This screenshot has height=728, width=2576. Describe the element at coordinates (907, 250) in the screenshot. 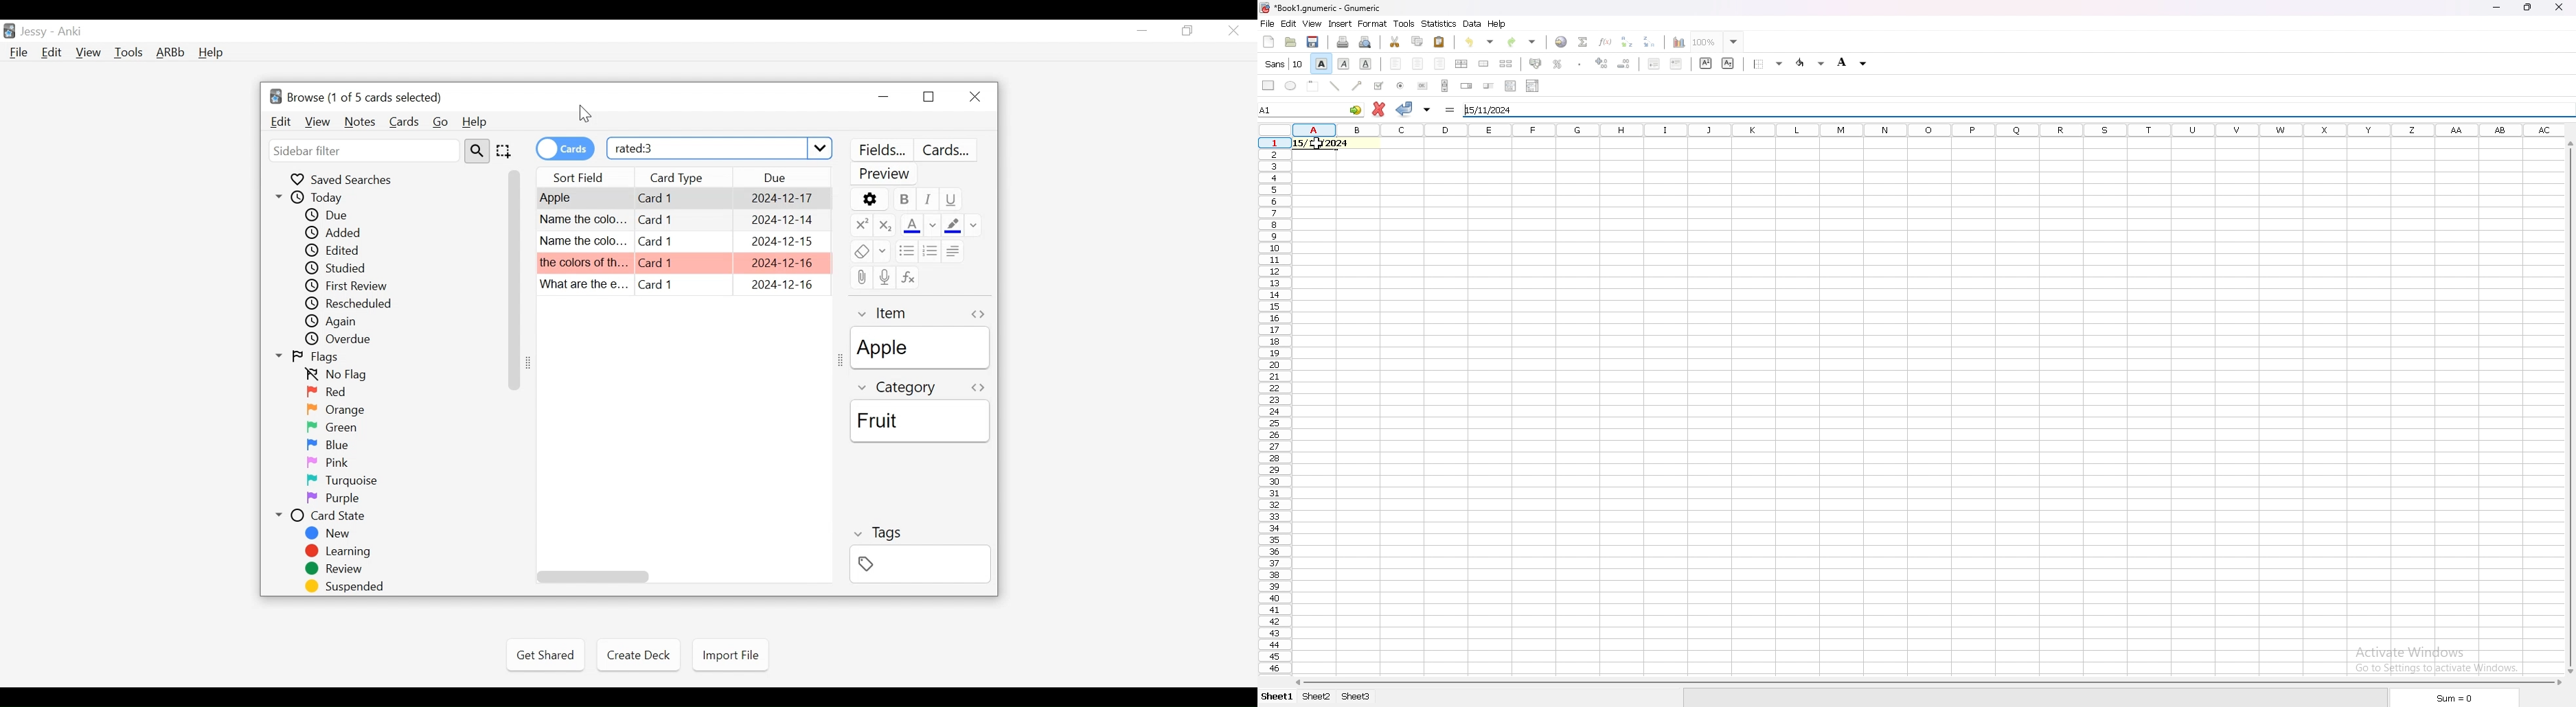

I see `Unordered list` at that location.